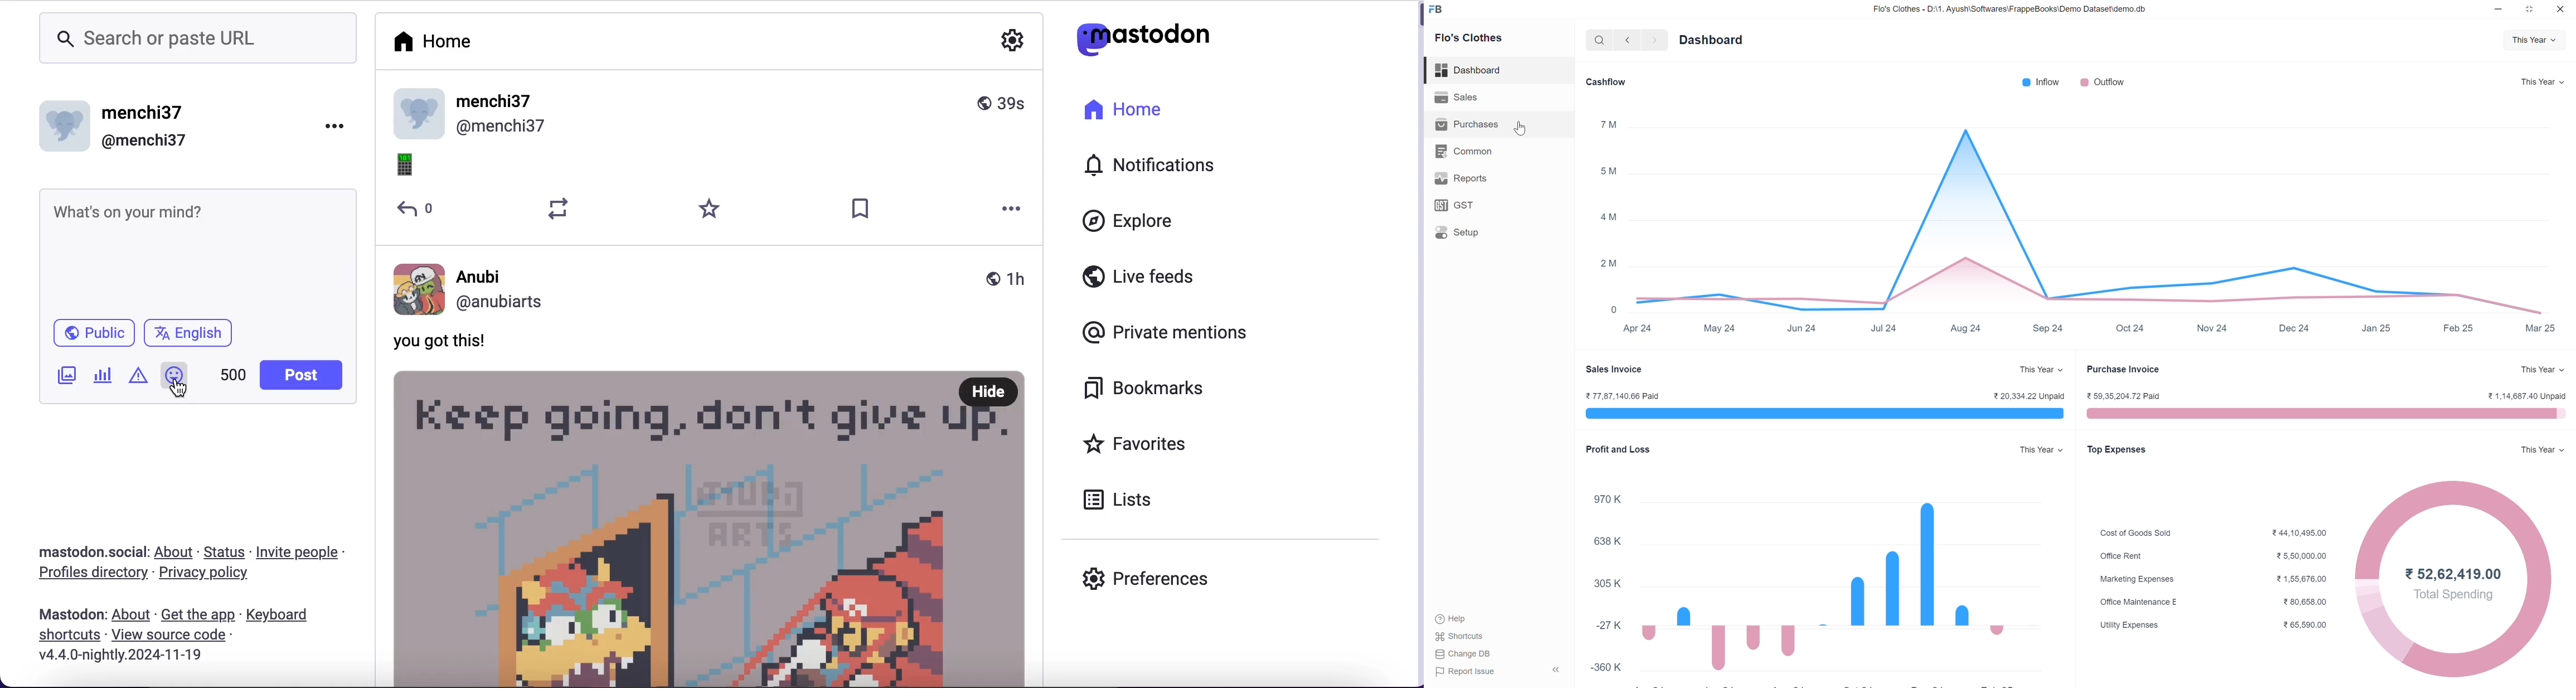 The image size is (2576, 700). I want to click on Jul 24, so click(1883, 328).